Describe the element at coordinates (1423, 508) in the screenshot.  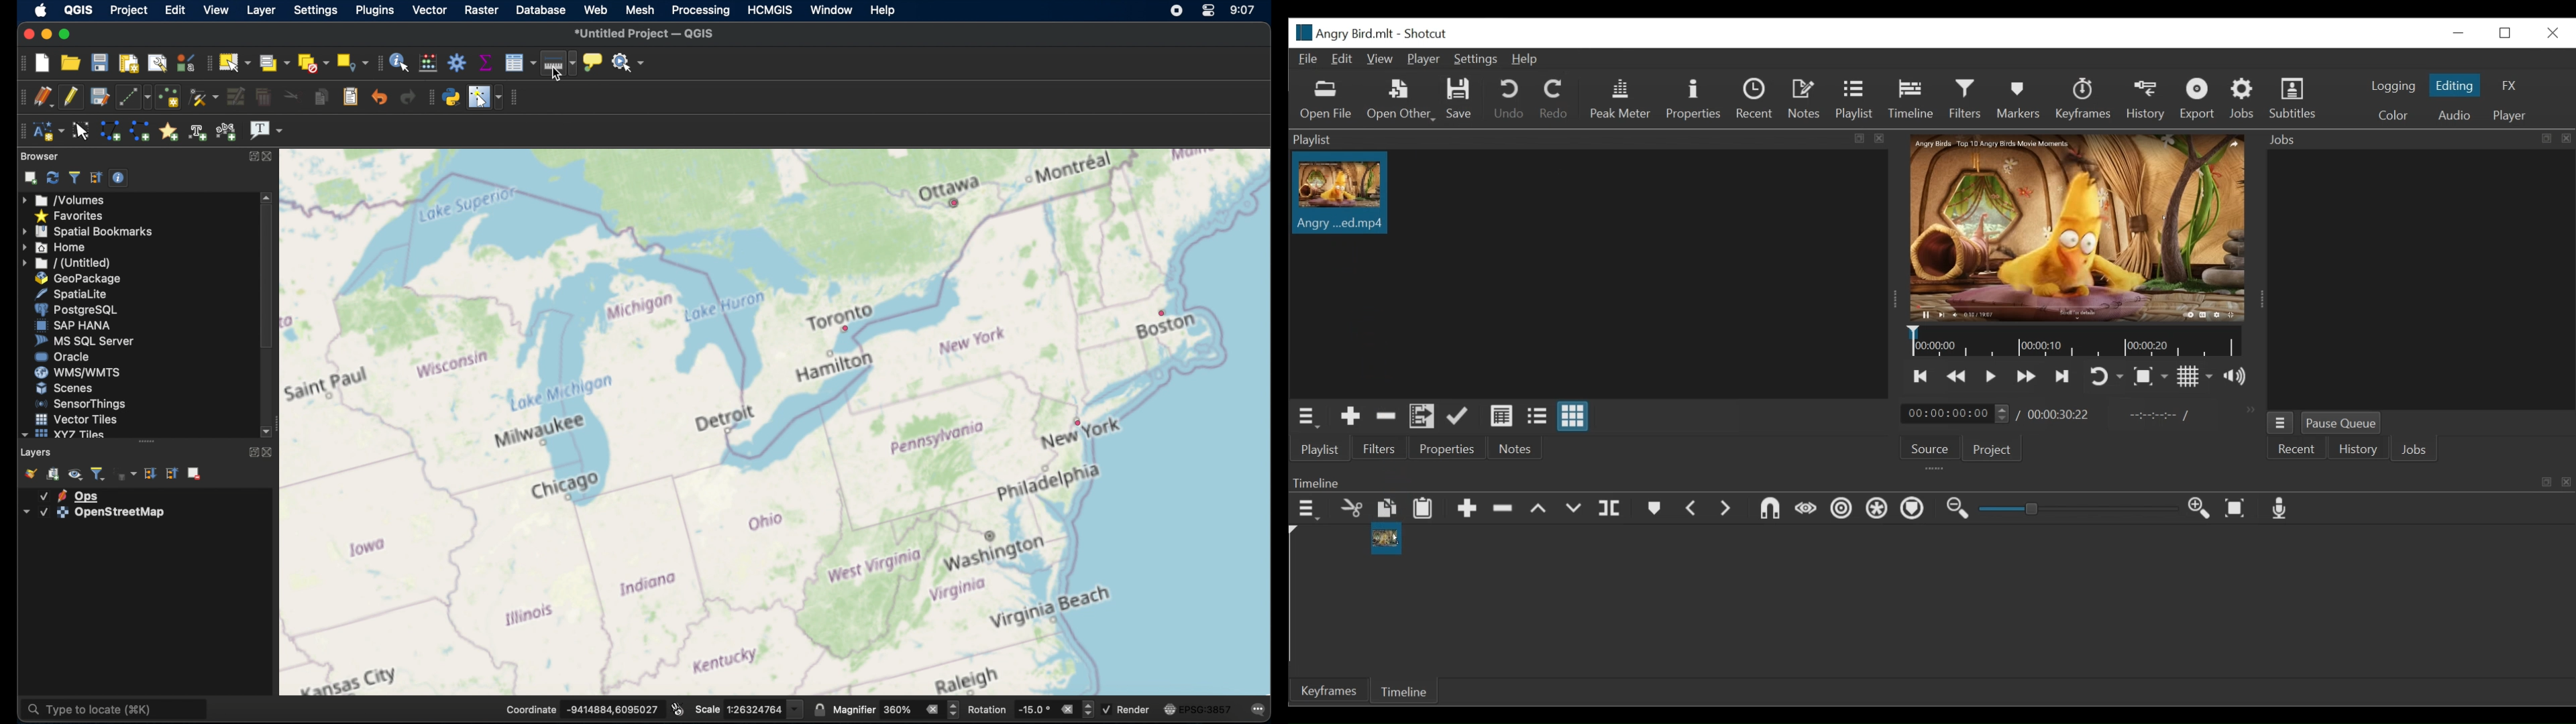
I see `Paste` at that location.